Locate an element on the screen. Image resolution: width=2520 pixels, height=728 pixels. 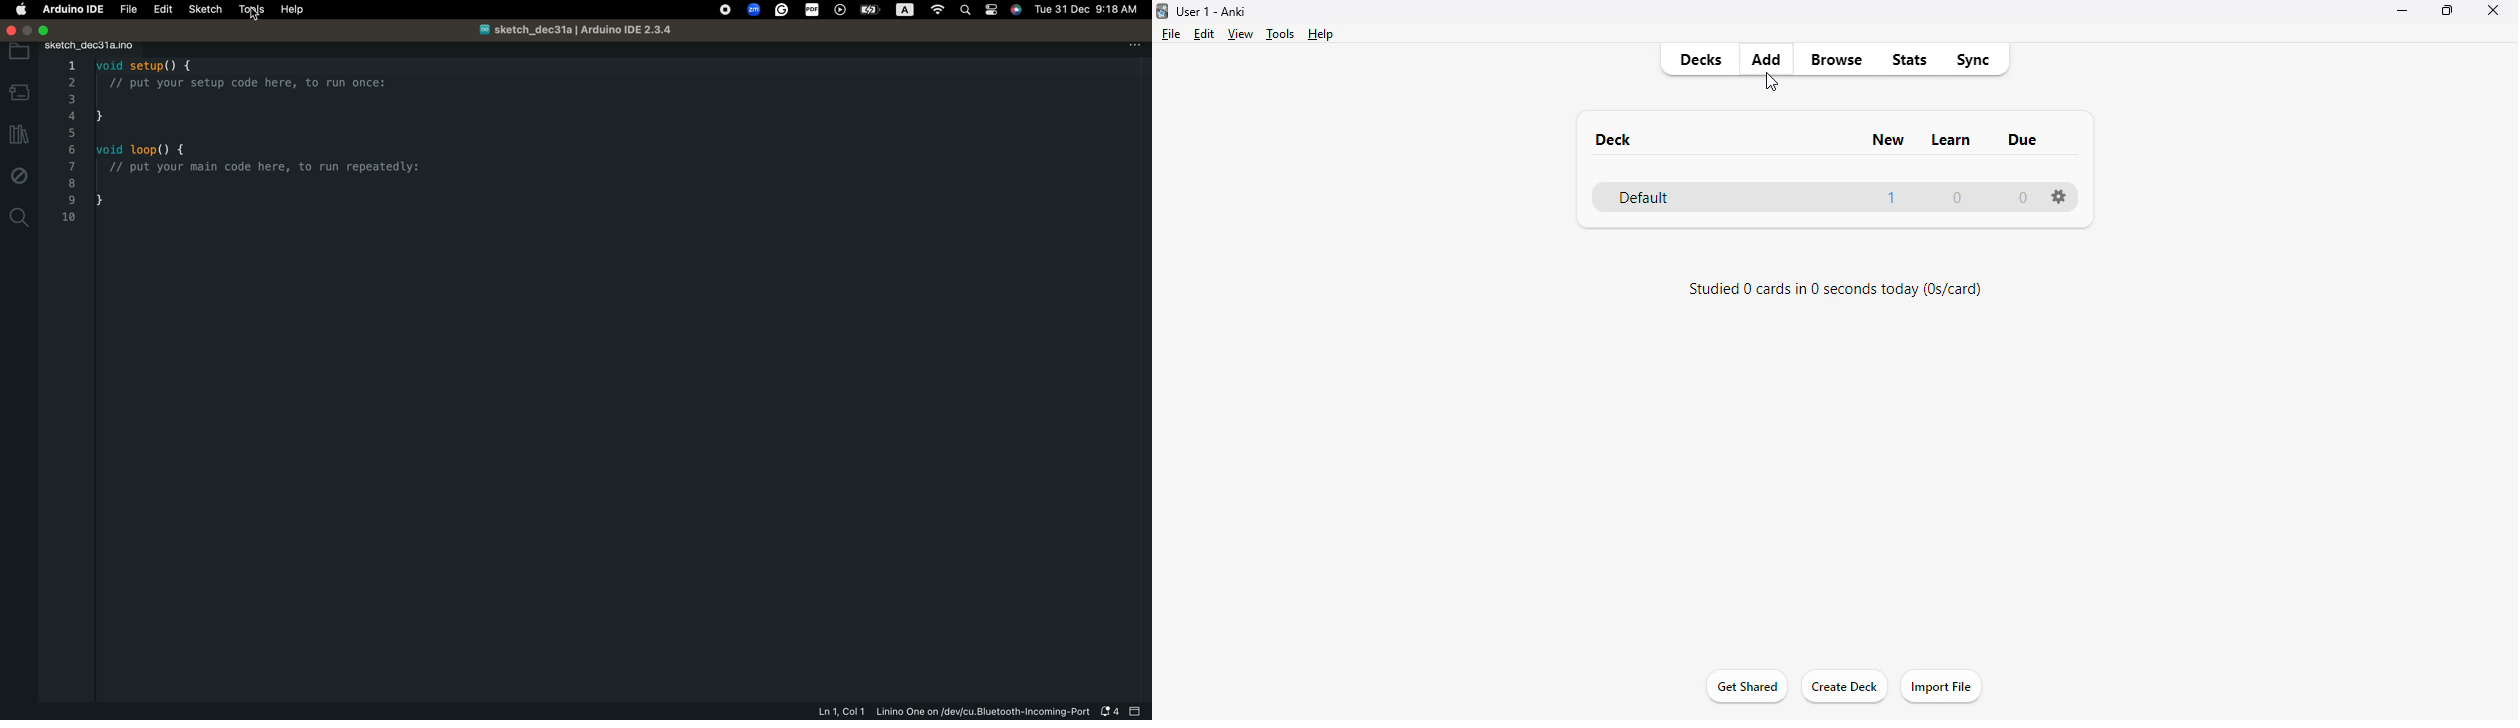
text is located at coordinates (906, 10).